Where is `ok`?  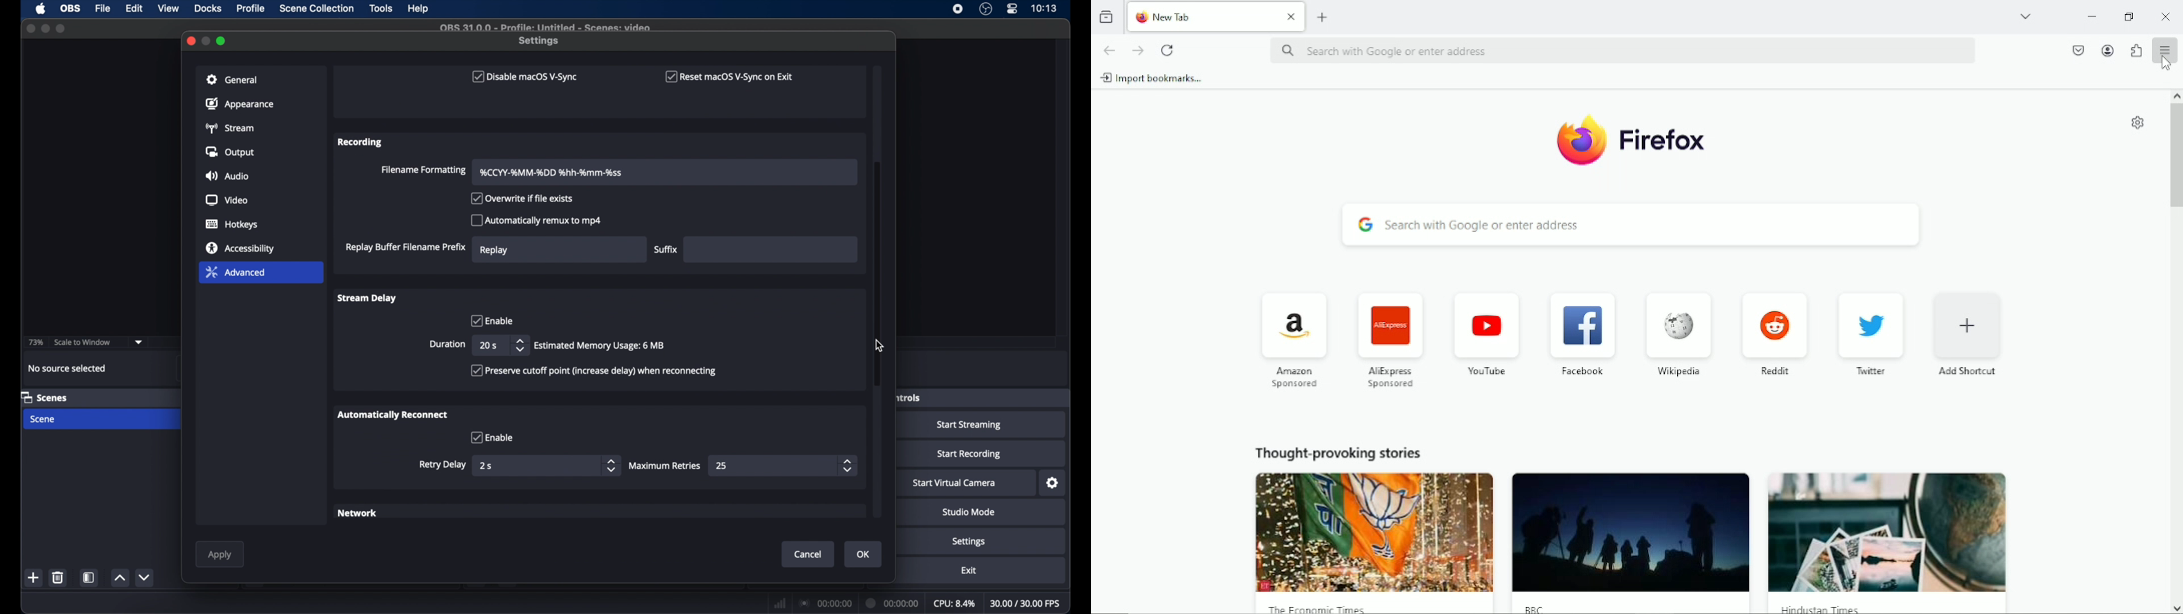
ok is located at coordinates (864, 554).